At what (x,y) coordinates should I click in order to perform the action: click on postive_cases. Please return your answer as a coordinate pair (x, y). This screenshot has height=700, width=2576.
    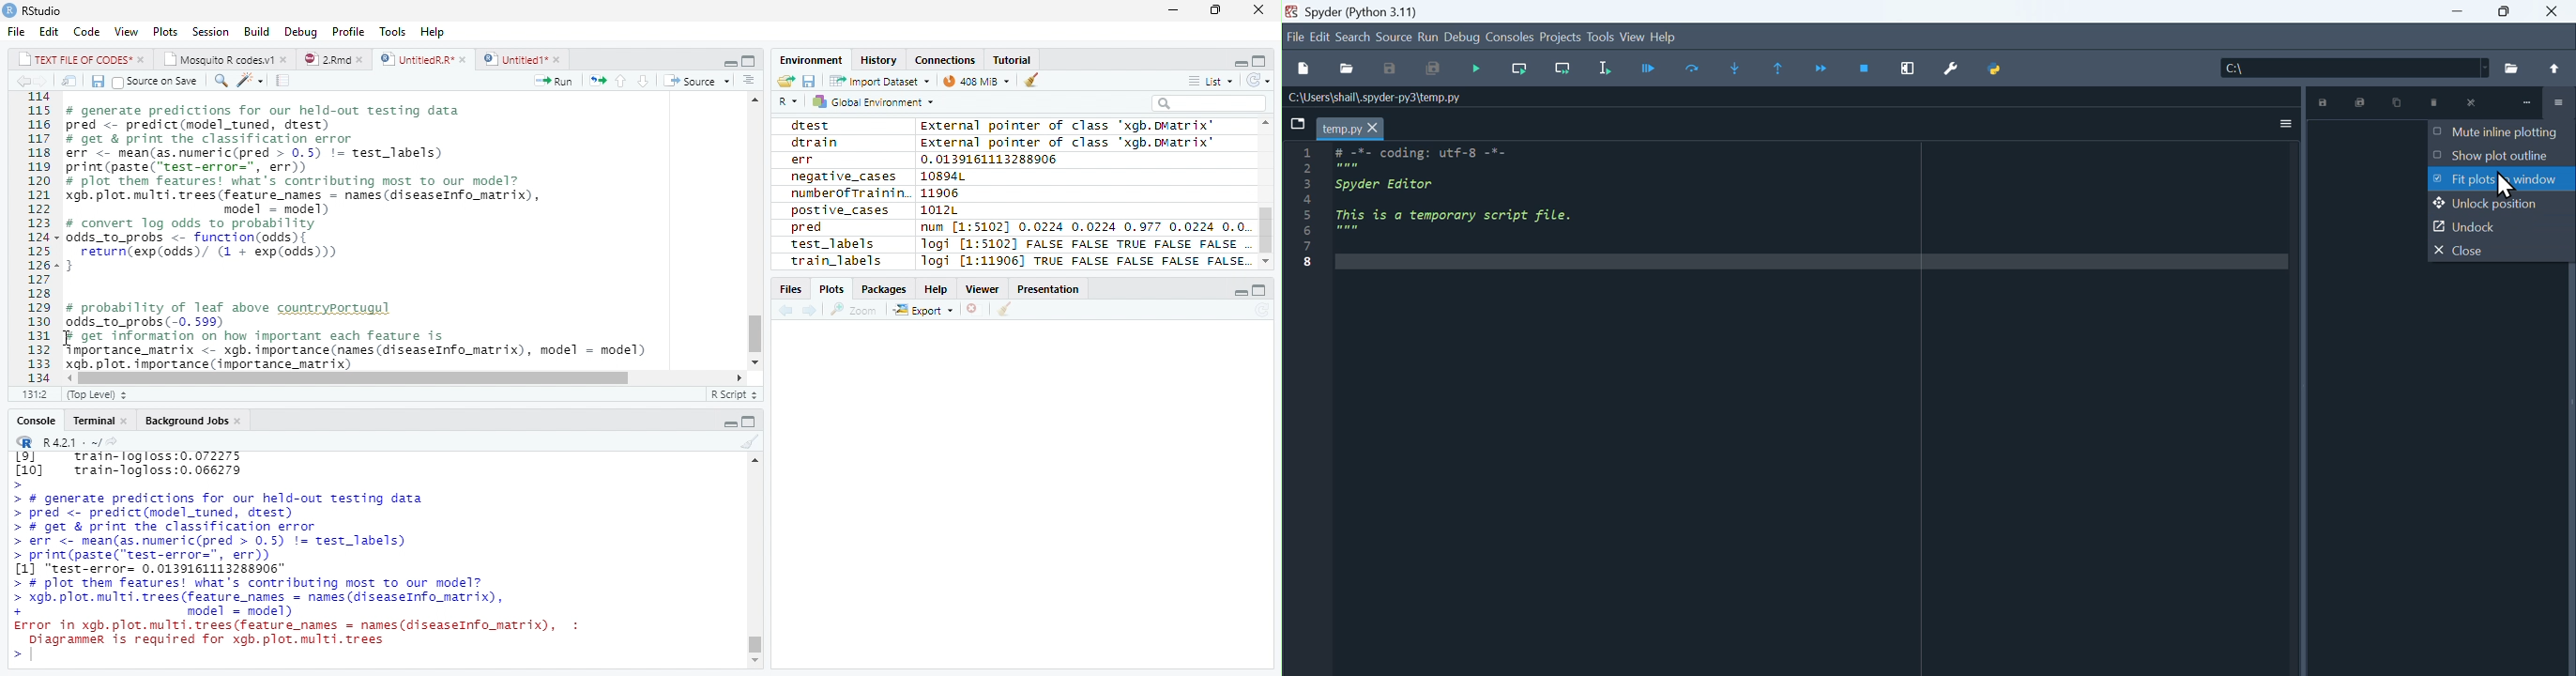
    Looking at the image, I should click on (839, 210).